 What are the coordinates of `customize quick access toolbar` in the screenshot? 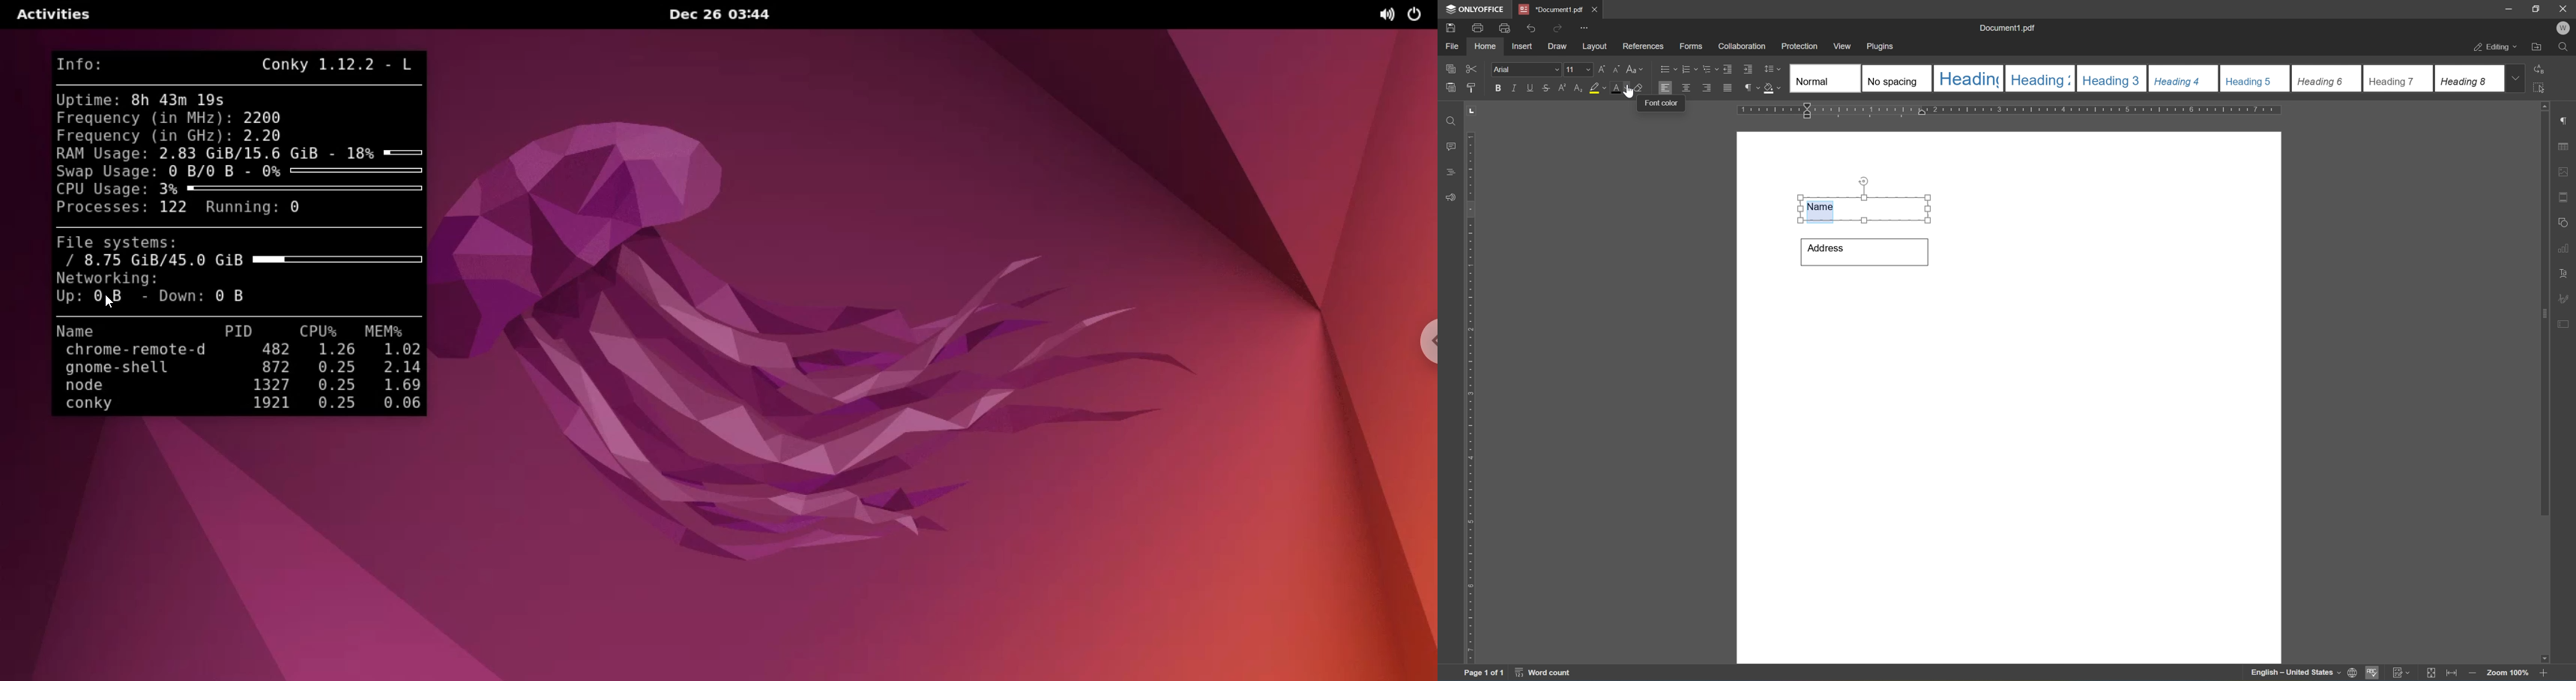 It's located at (1584, 28).